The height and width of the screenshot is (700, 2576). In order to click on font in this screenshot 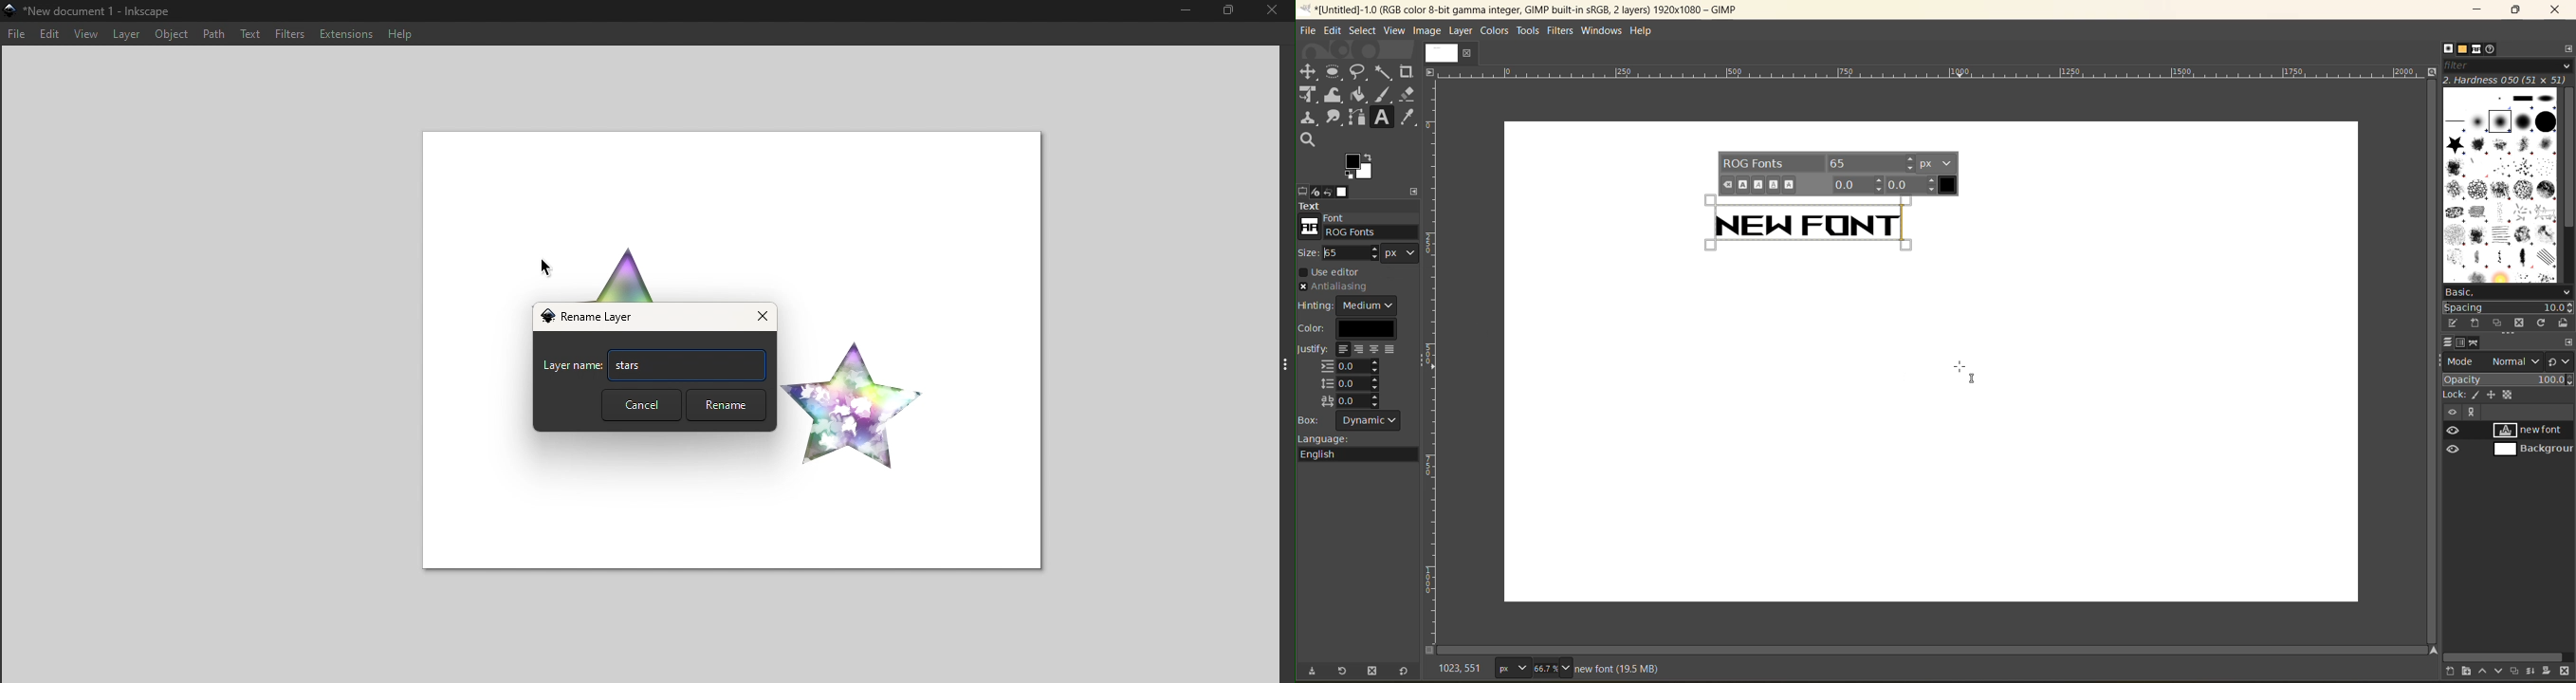, I will do `click(1350, 217)`.